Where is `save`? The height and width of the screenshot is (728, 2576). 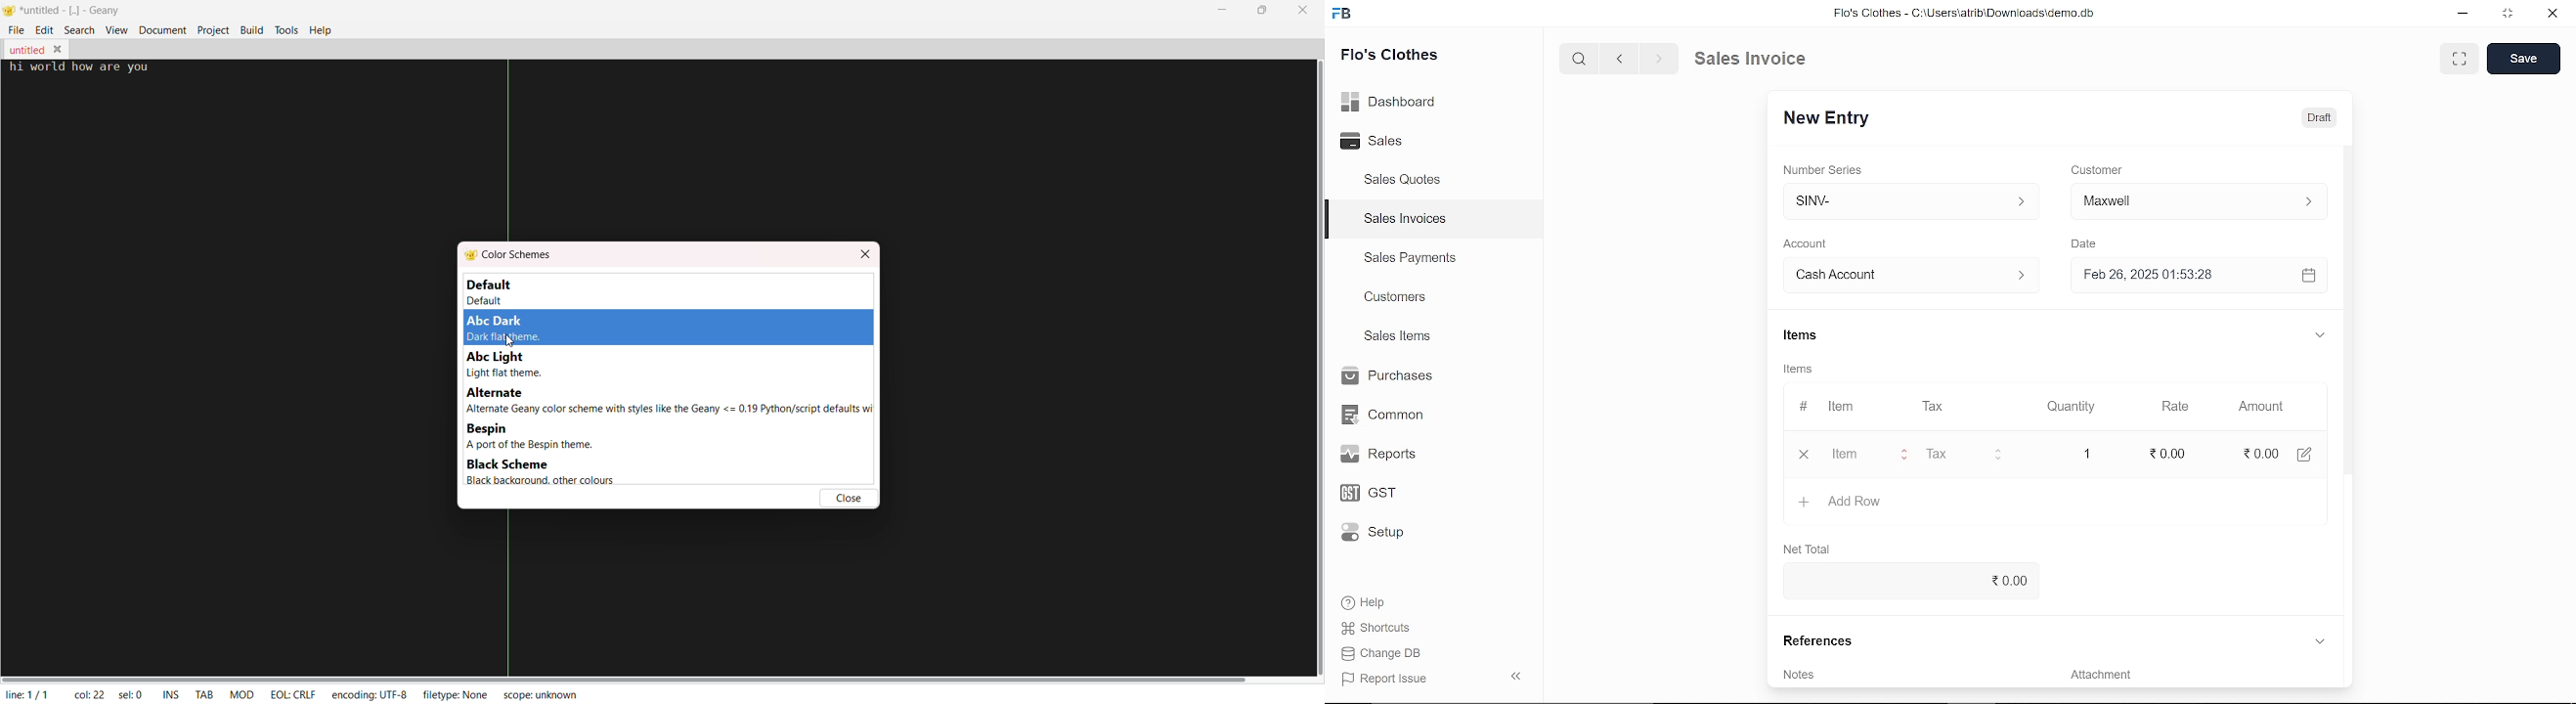
save is located at coordinates (2523, 59).